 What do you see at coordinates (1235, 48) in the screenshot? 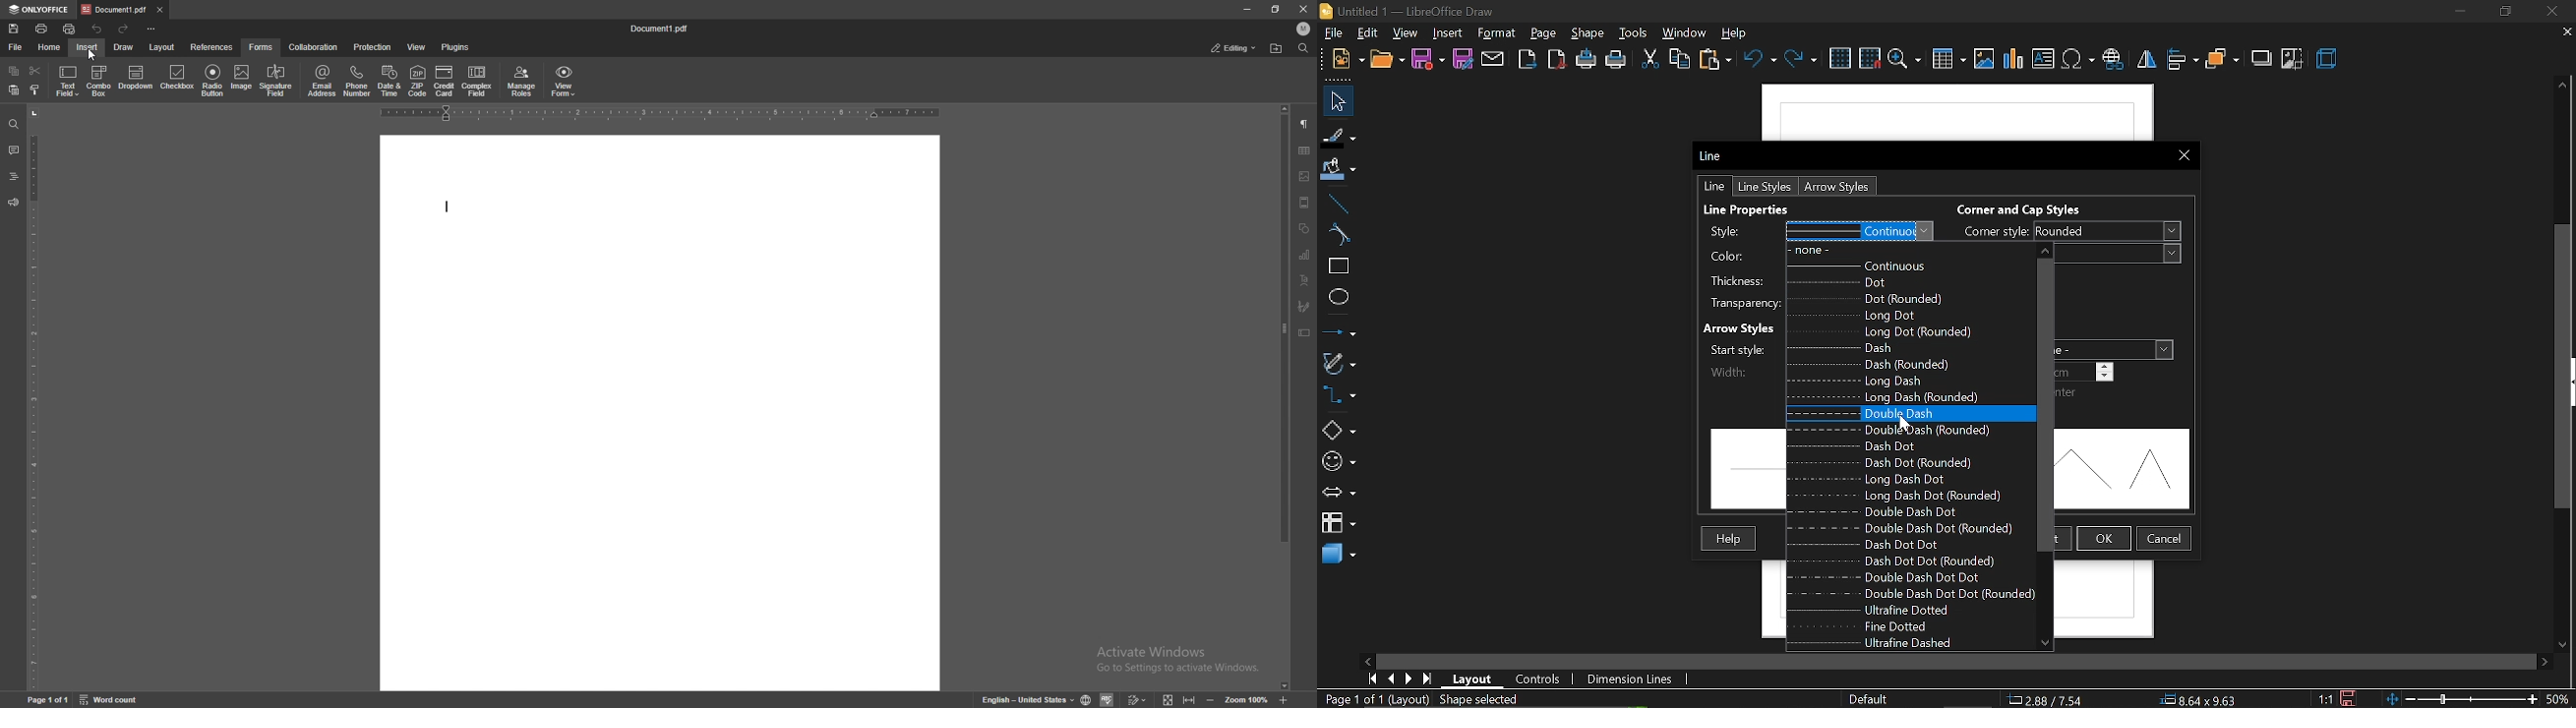
I see `status` at bounding box center [1235, 48].